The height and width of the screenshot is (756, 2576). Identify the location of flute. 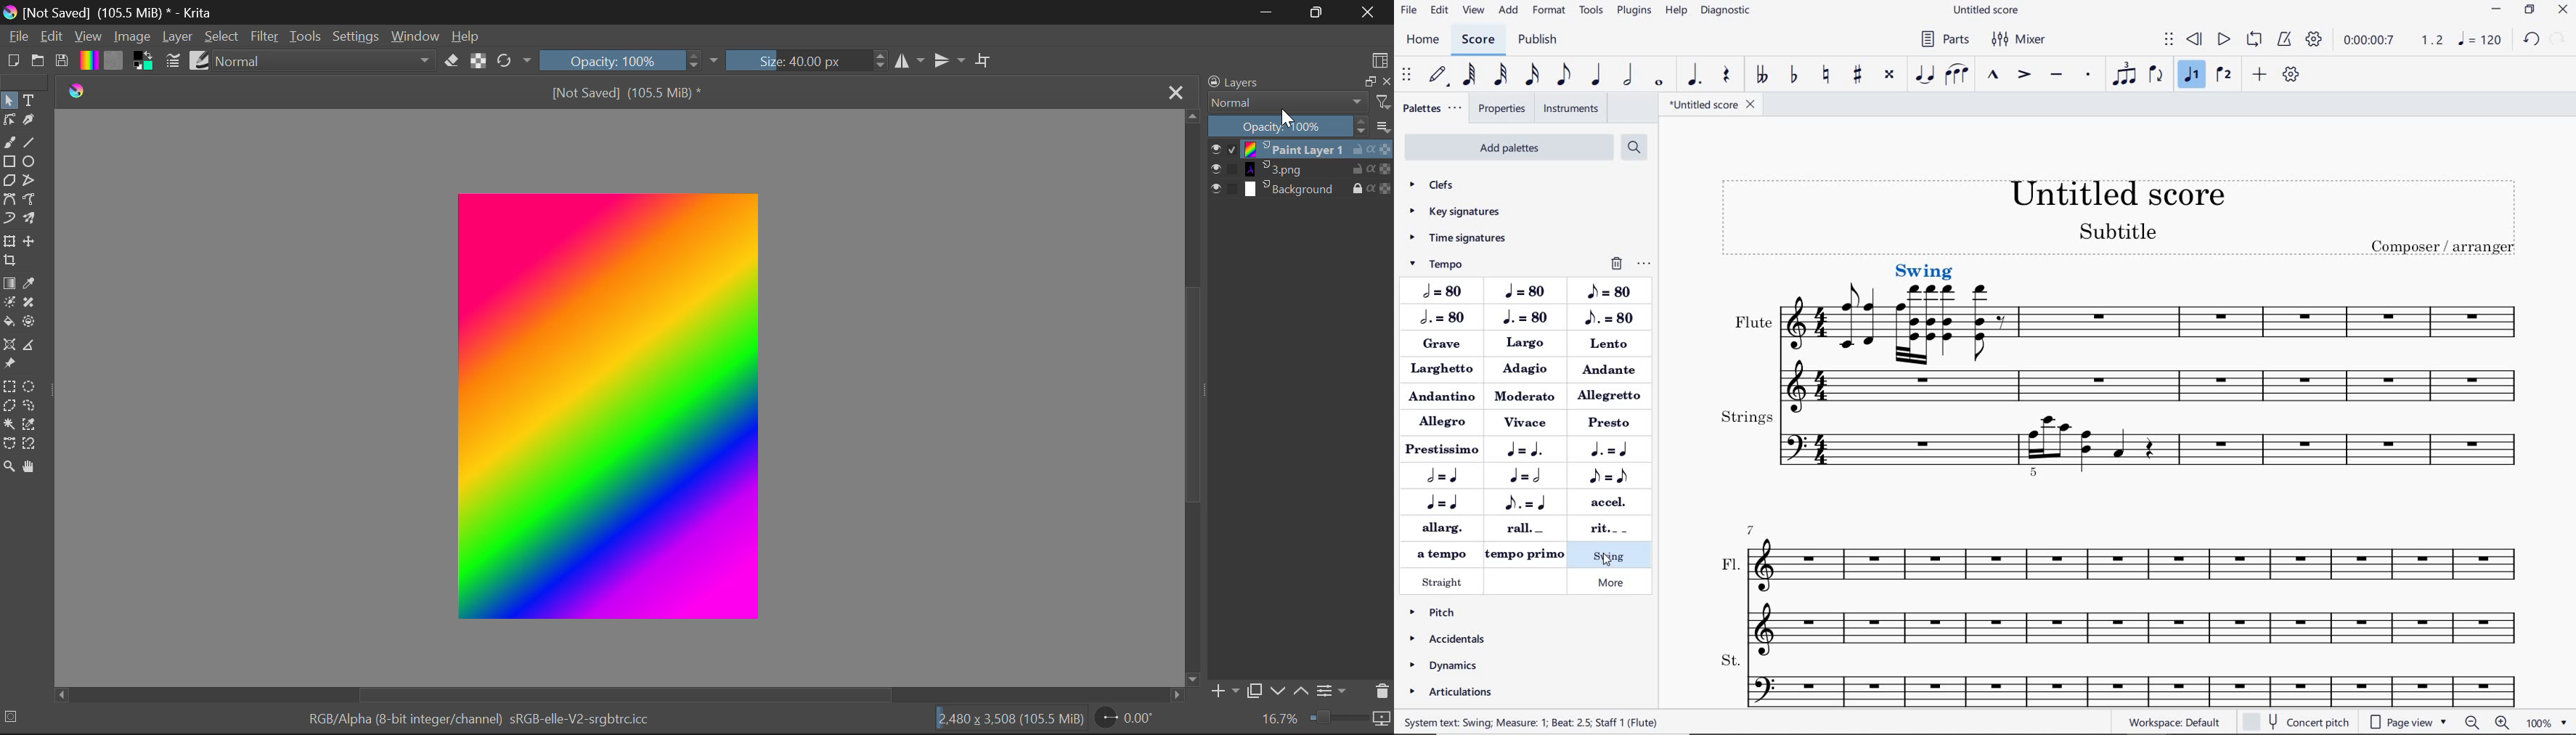
(2233, 338).